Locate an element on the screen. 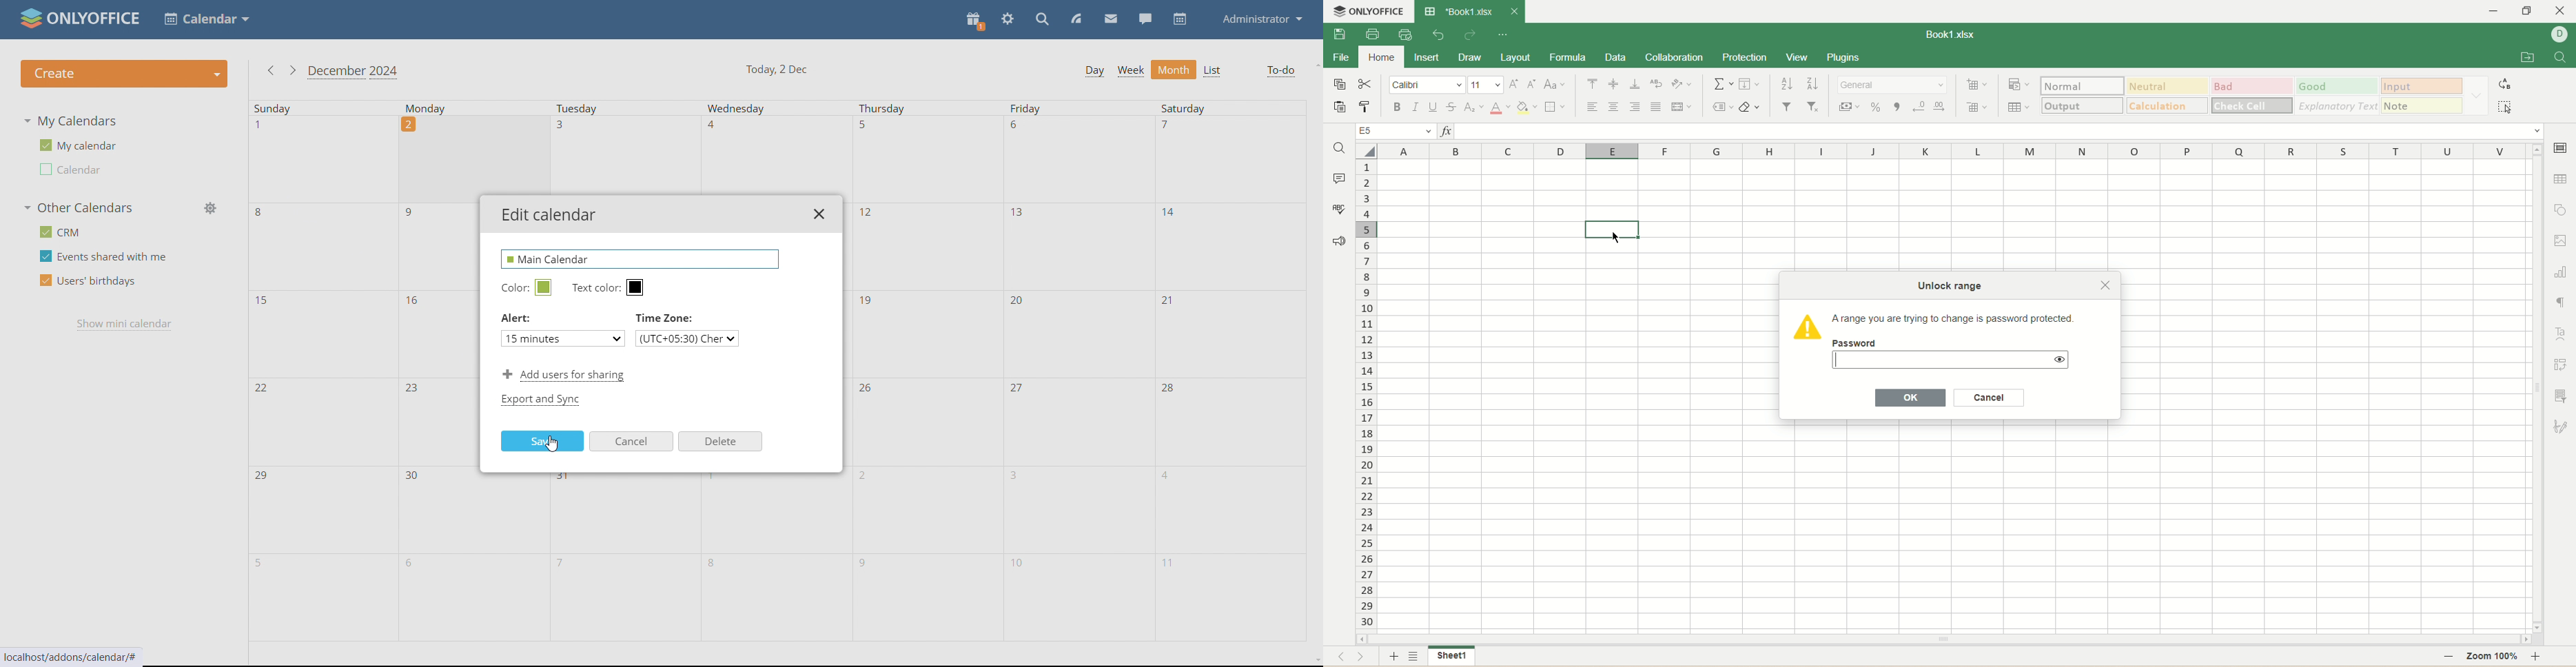 The width and height of the screenshot is (2576, 672). clear is located at coordinates (1751, 107).